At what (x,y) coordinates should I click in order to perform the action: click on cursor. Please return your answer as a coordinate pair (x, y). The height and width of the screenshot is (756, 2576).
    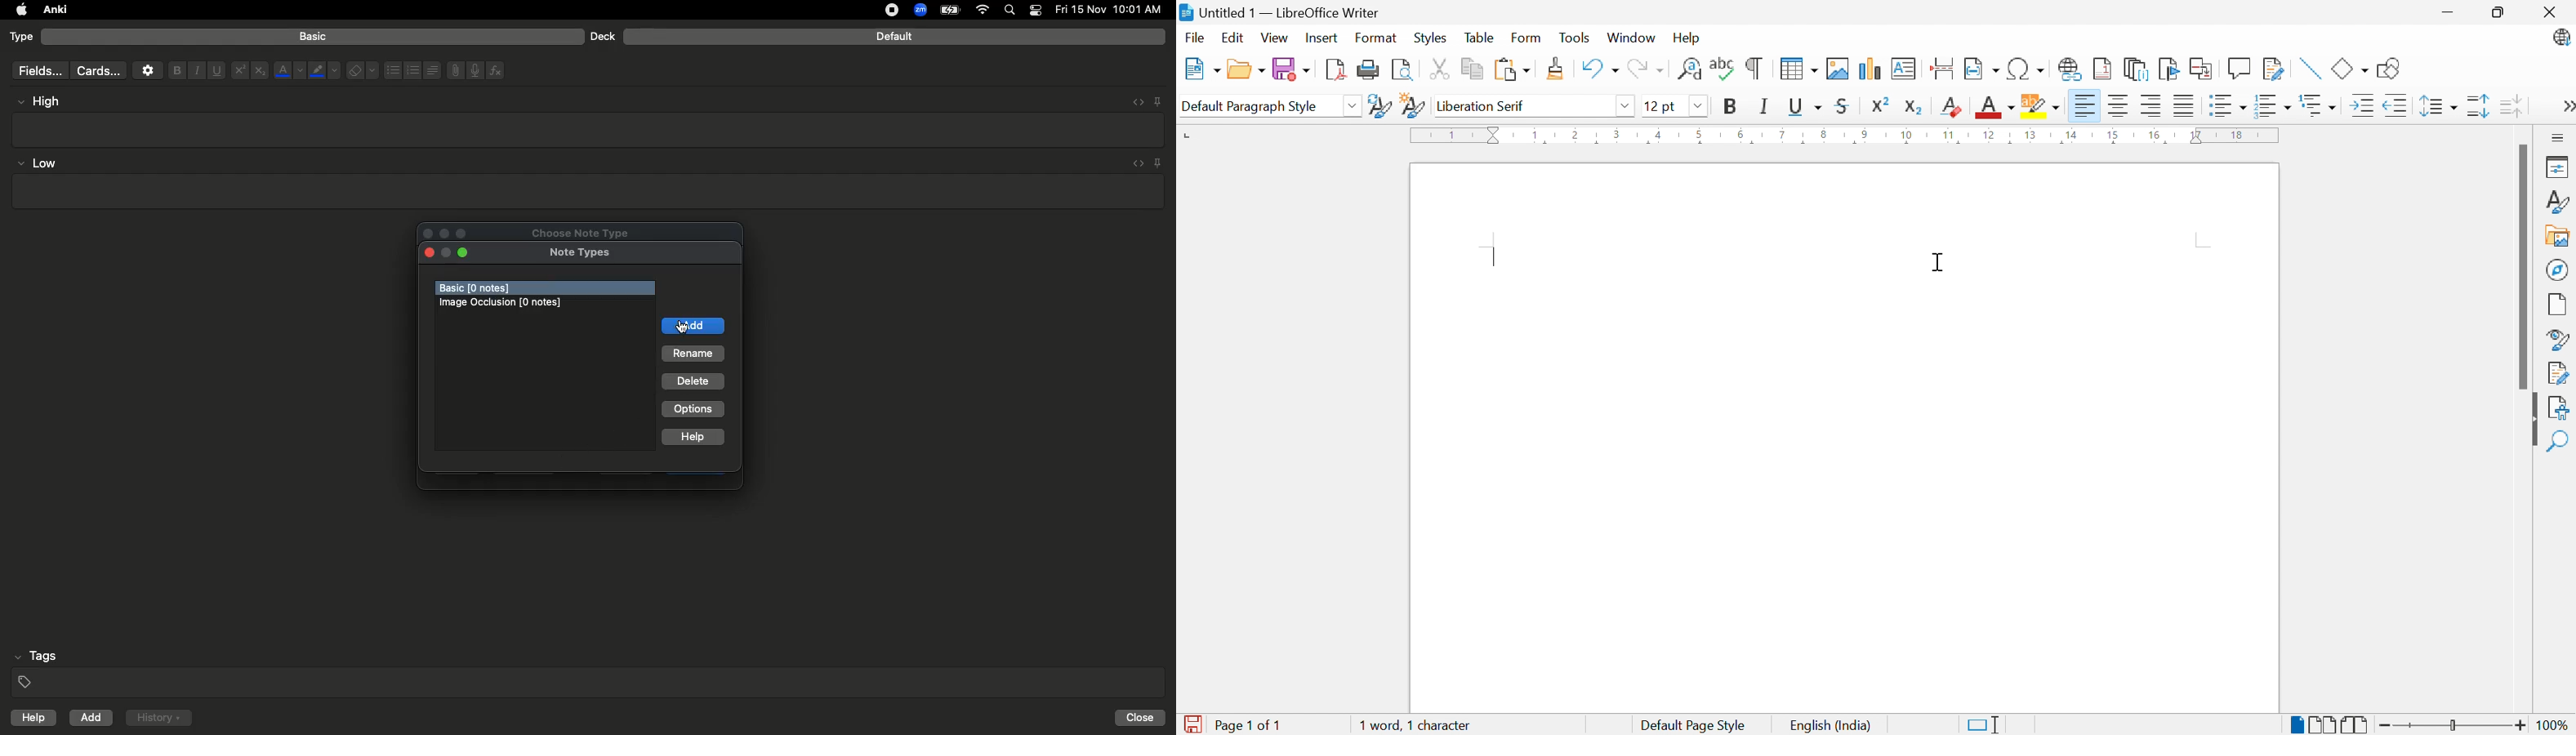
    Looking at the image, I should click on (681, 327).